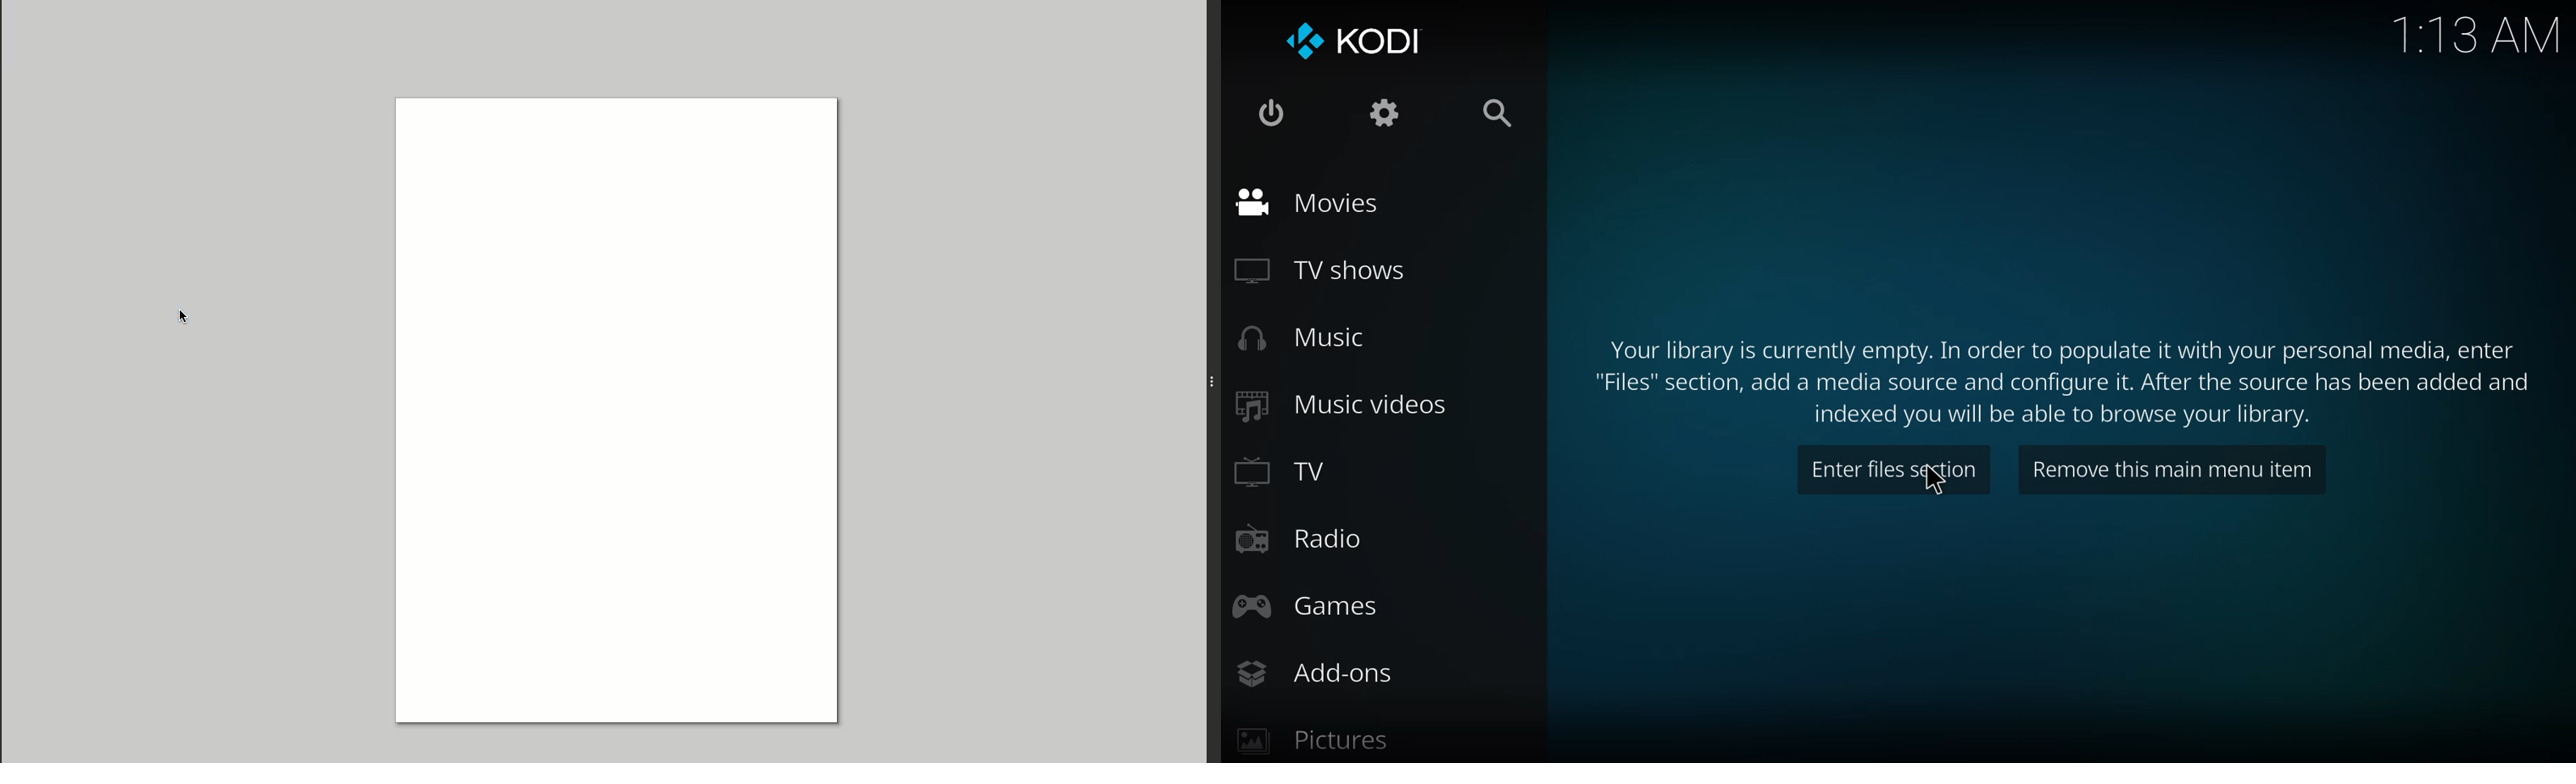 The width and height of the screenshot is (2576, 784). I want to click on tv shows, so click(1326, 265).